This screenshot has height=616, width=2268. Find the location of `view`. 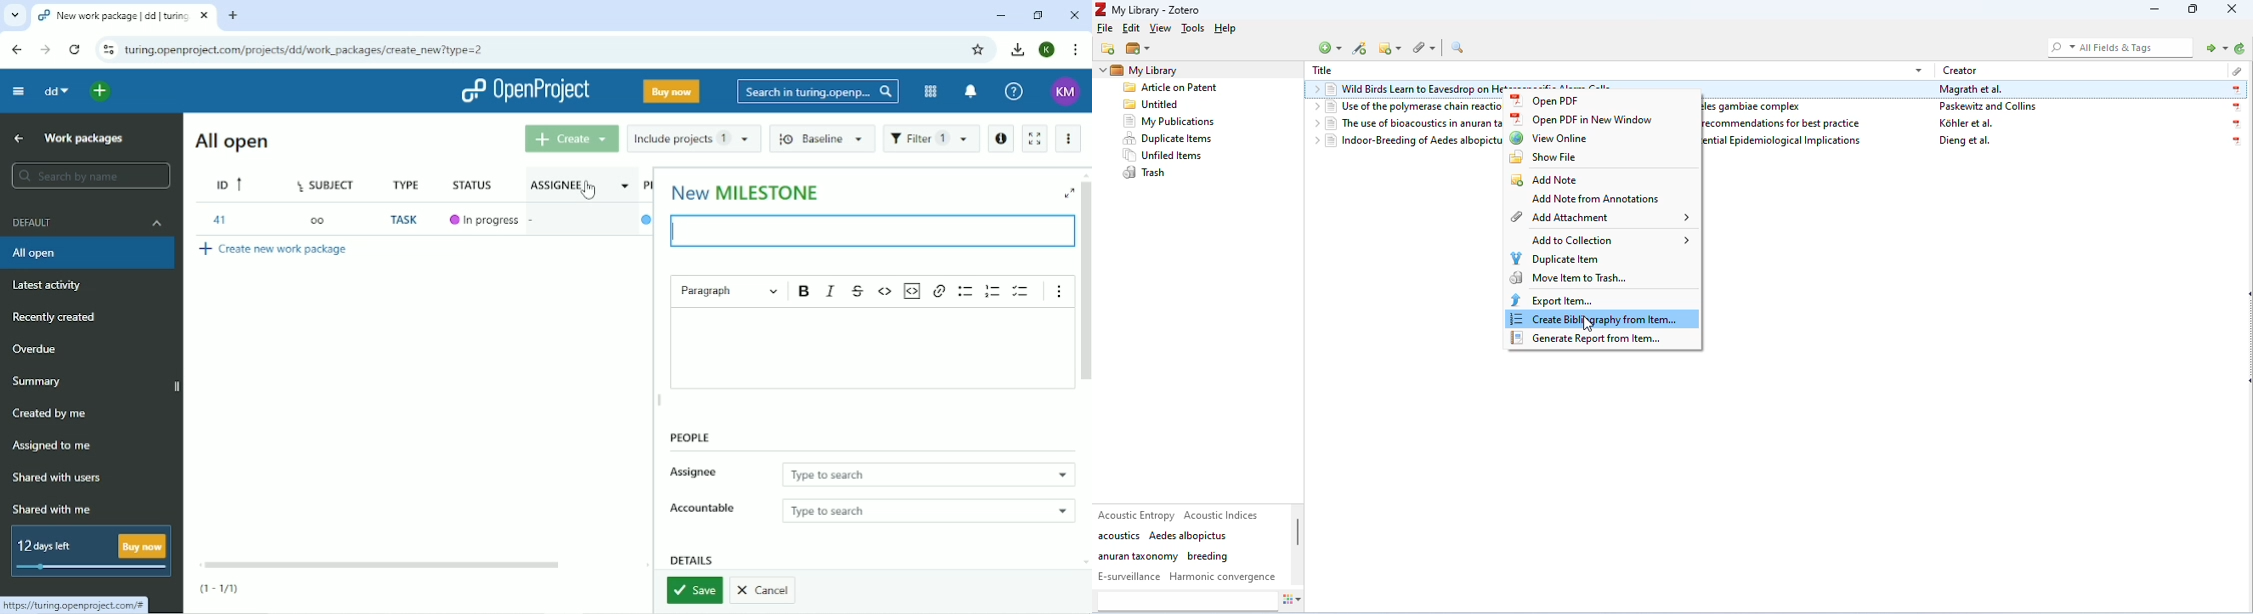

view is located at coordinates (1163, 30).